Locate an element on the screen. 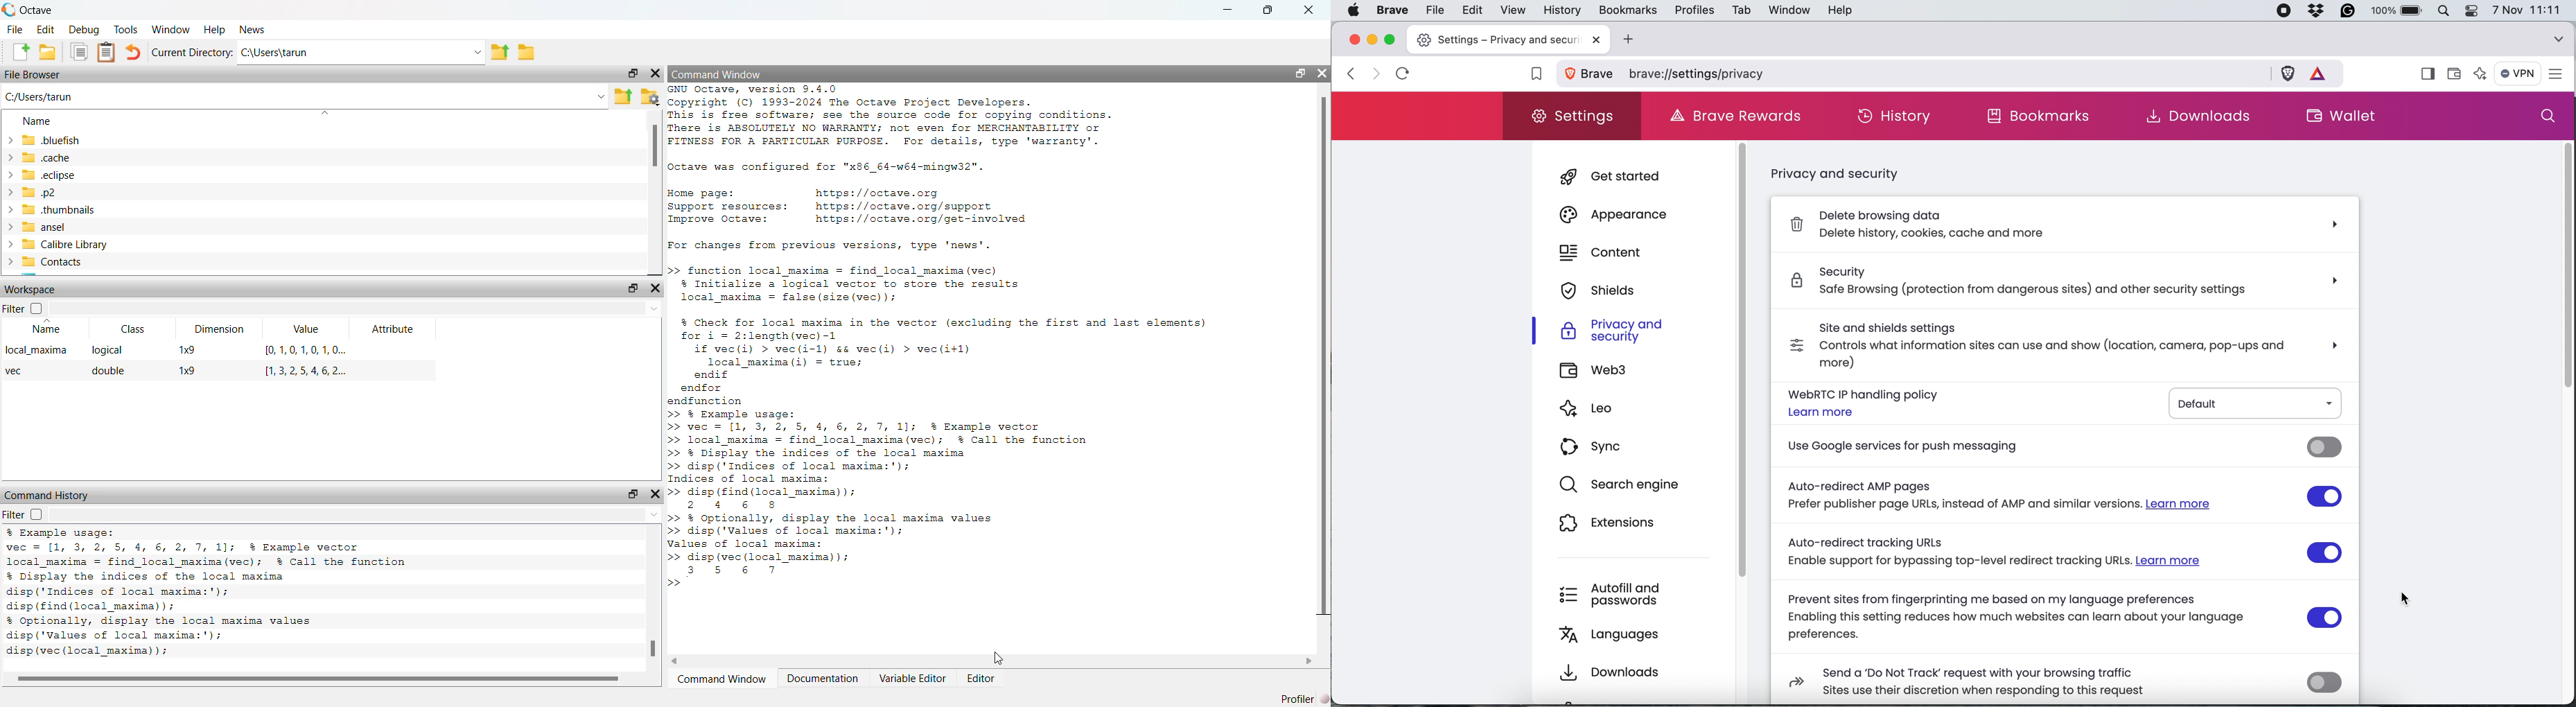 The width and height of the screenshot is (2576, 728). prevent learning language preferences toggle switch is located at coordinates (2326, 619).